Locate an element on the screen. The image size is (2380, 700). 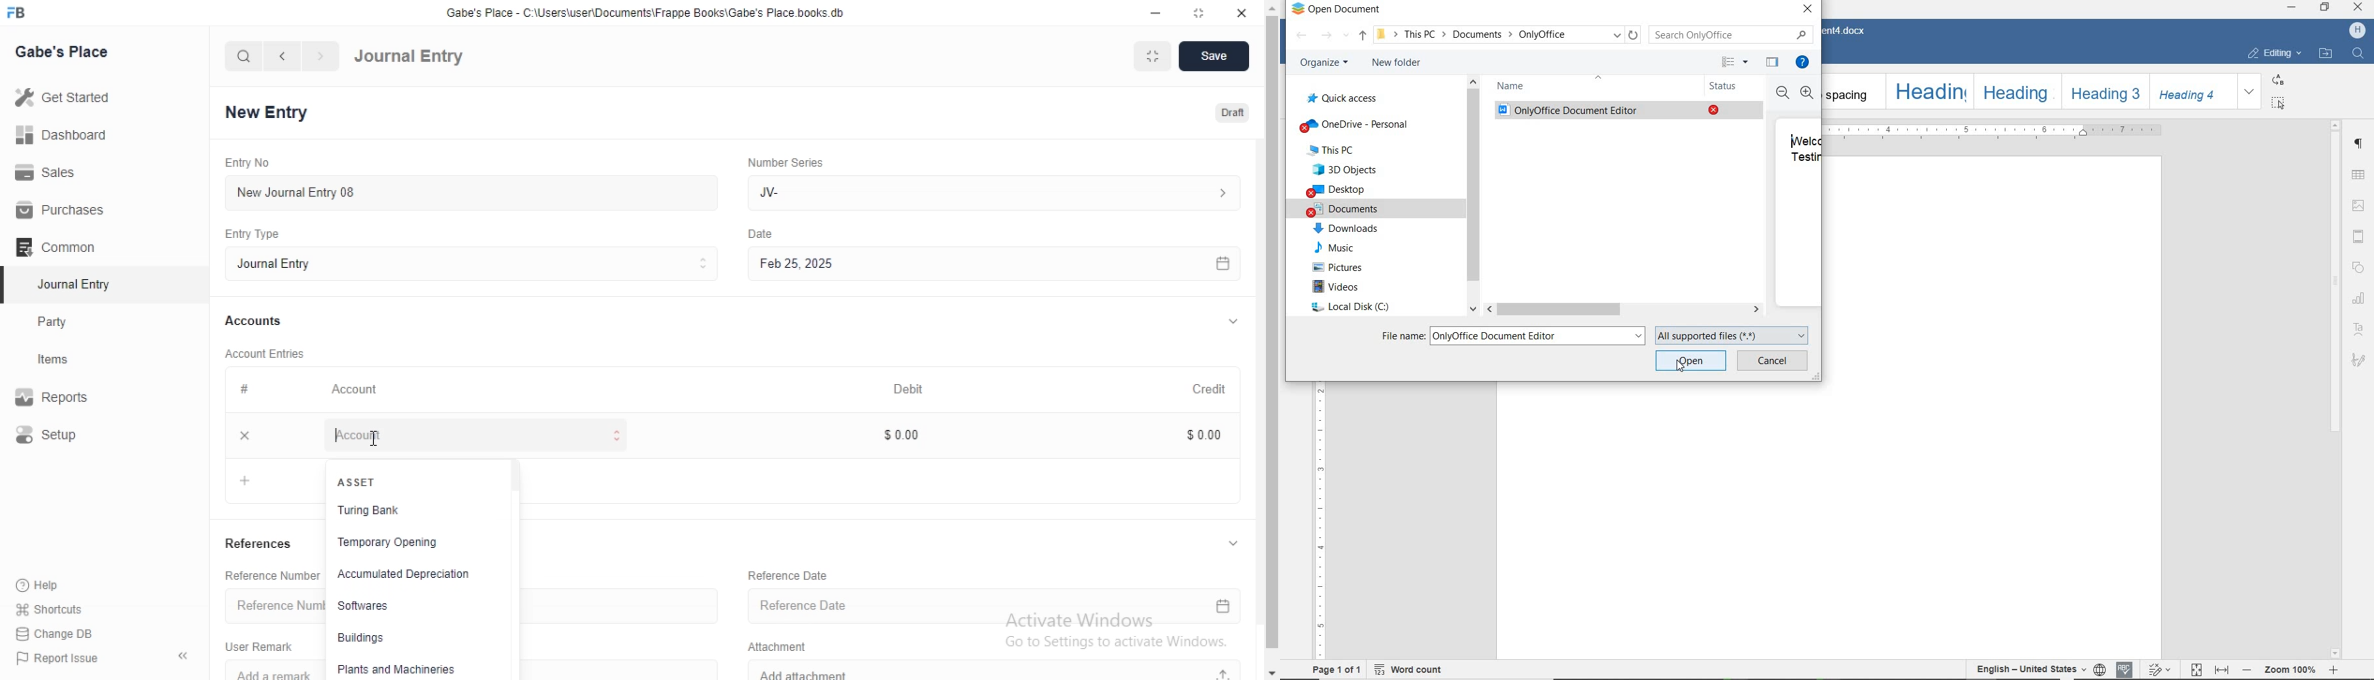
expand/collapse is located at coordinates (1230, 323).